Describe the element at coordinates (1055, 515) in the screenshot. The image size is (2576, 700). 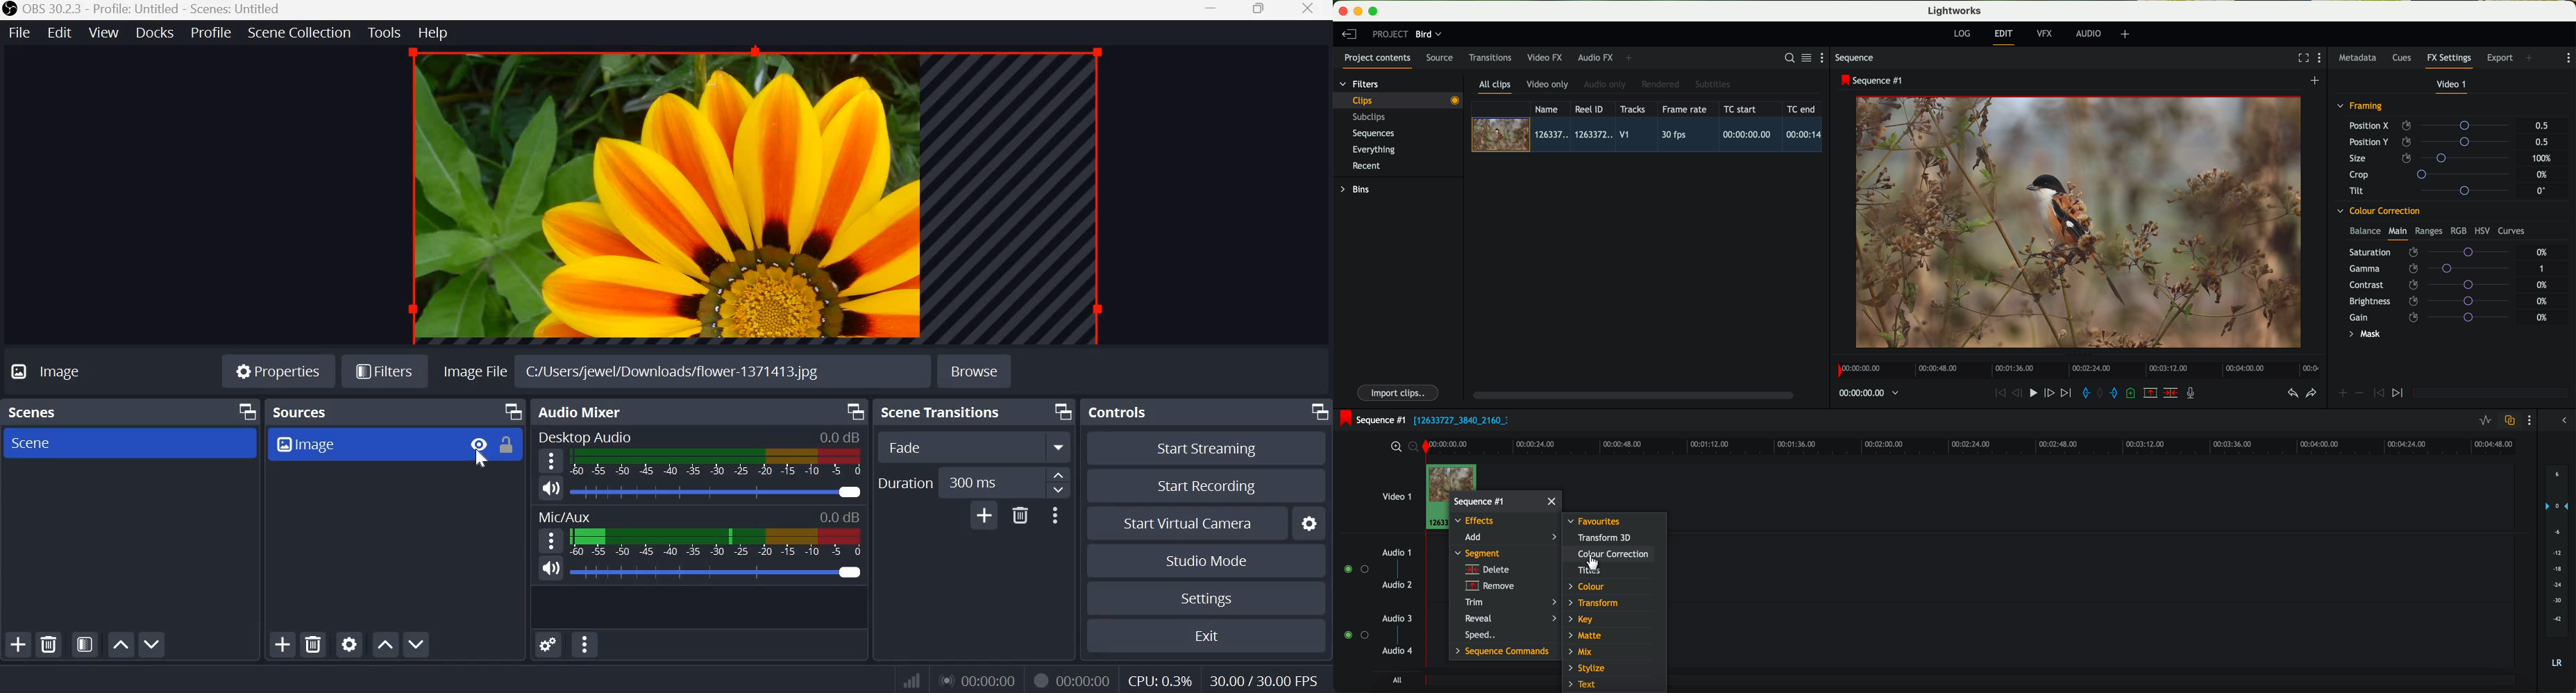
I see `More Options` at that location.